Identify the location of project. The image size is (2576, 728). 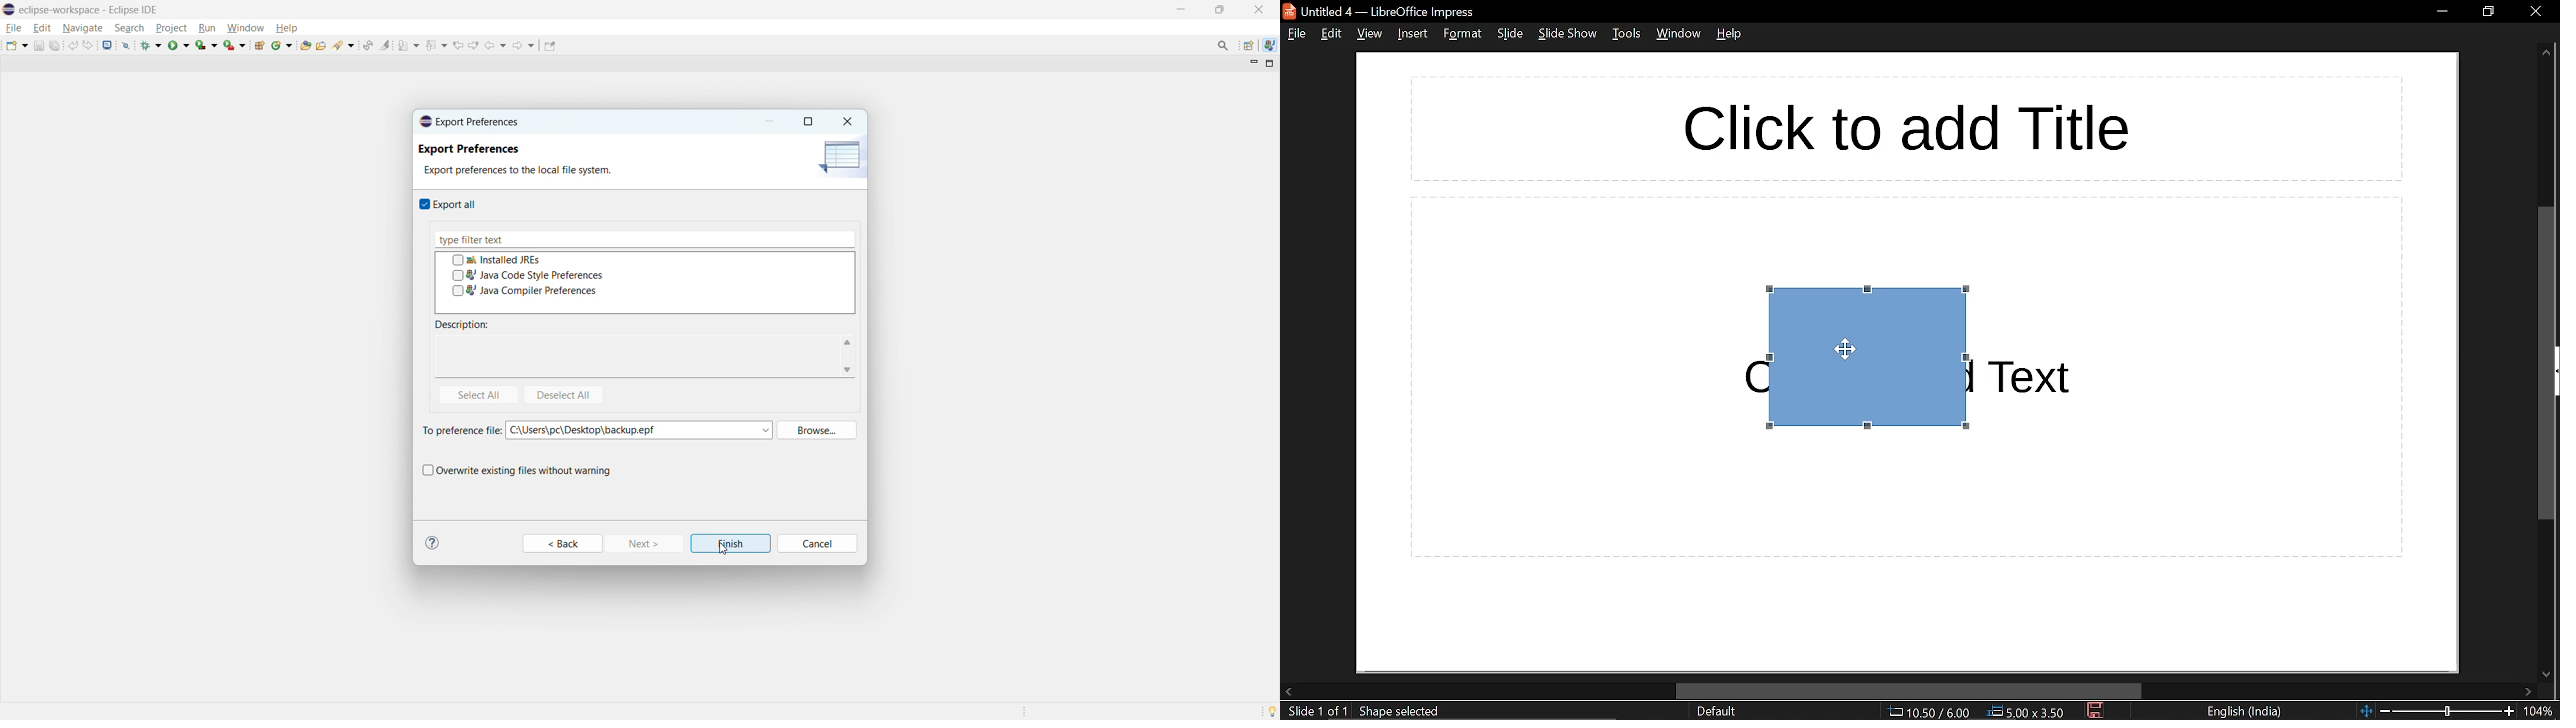
(171, 27).